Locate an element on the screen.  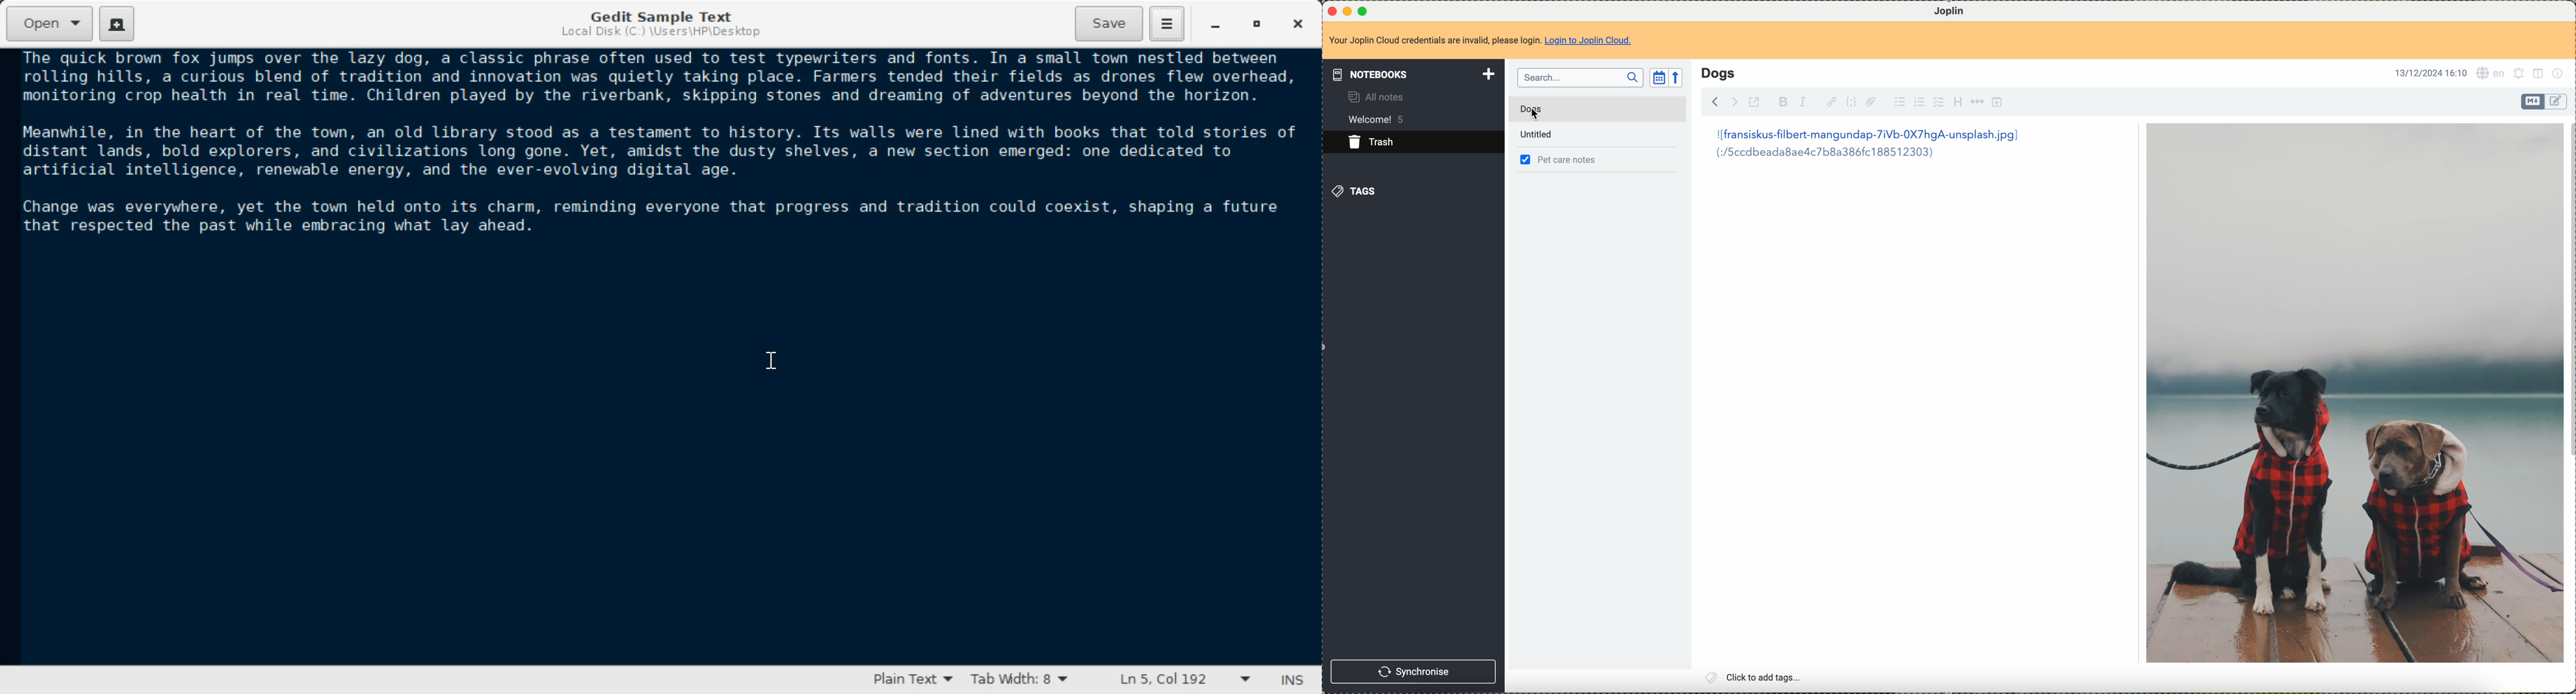
heading is located at coordinates (1958, 102).